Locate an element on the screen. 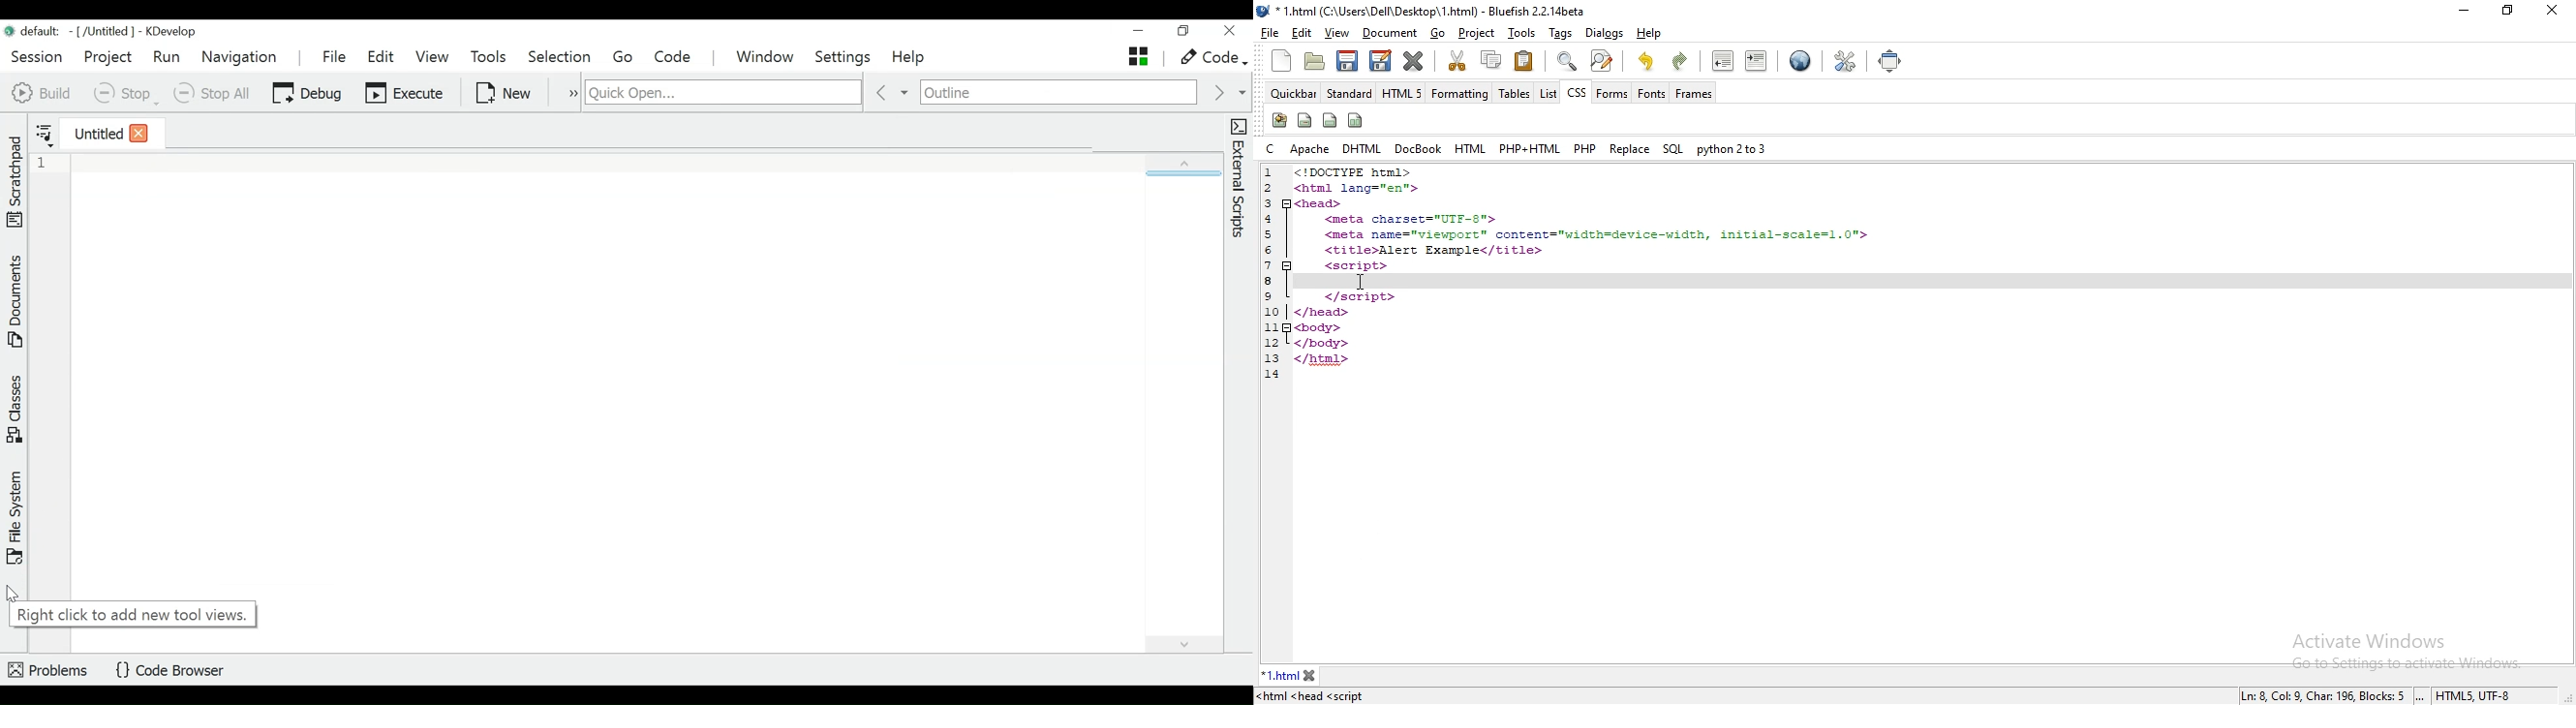  <script> is located at coordinates (1357, 266).